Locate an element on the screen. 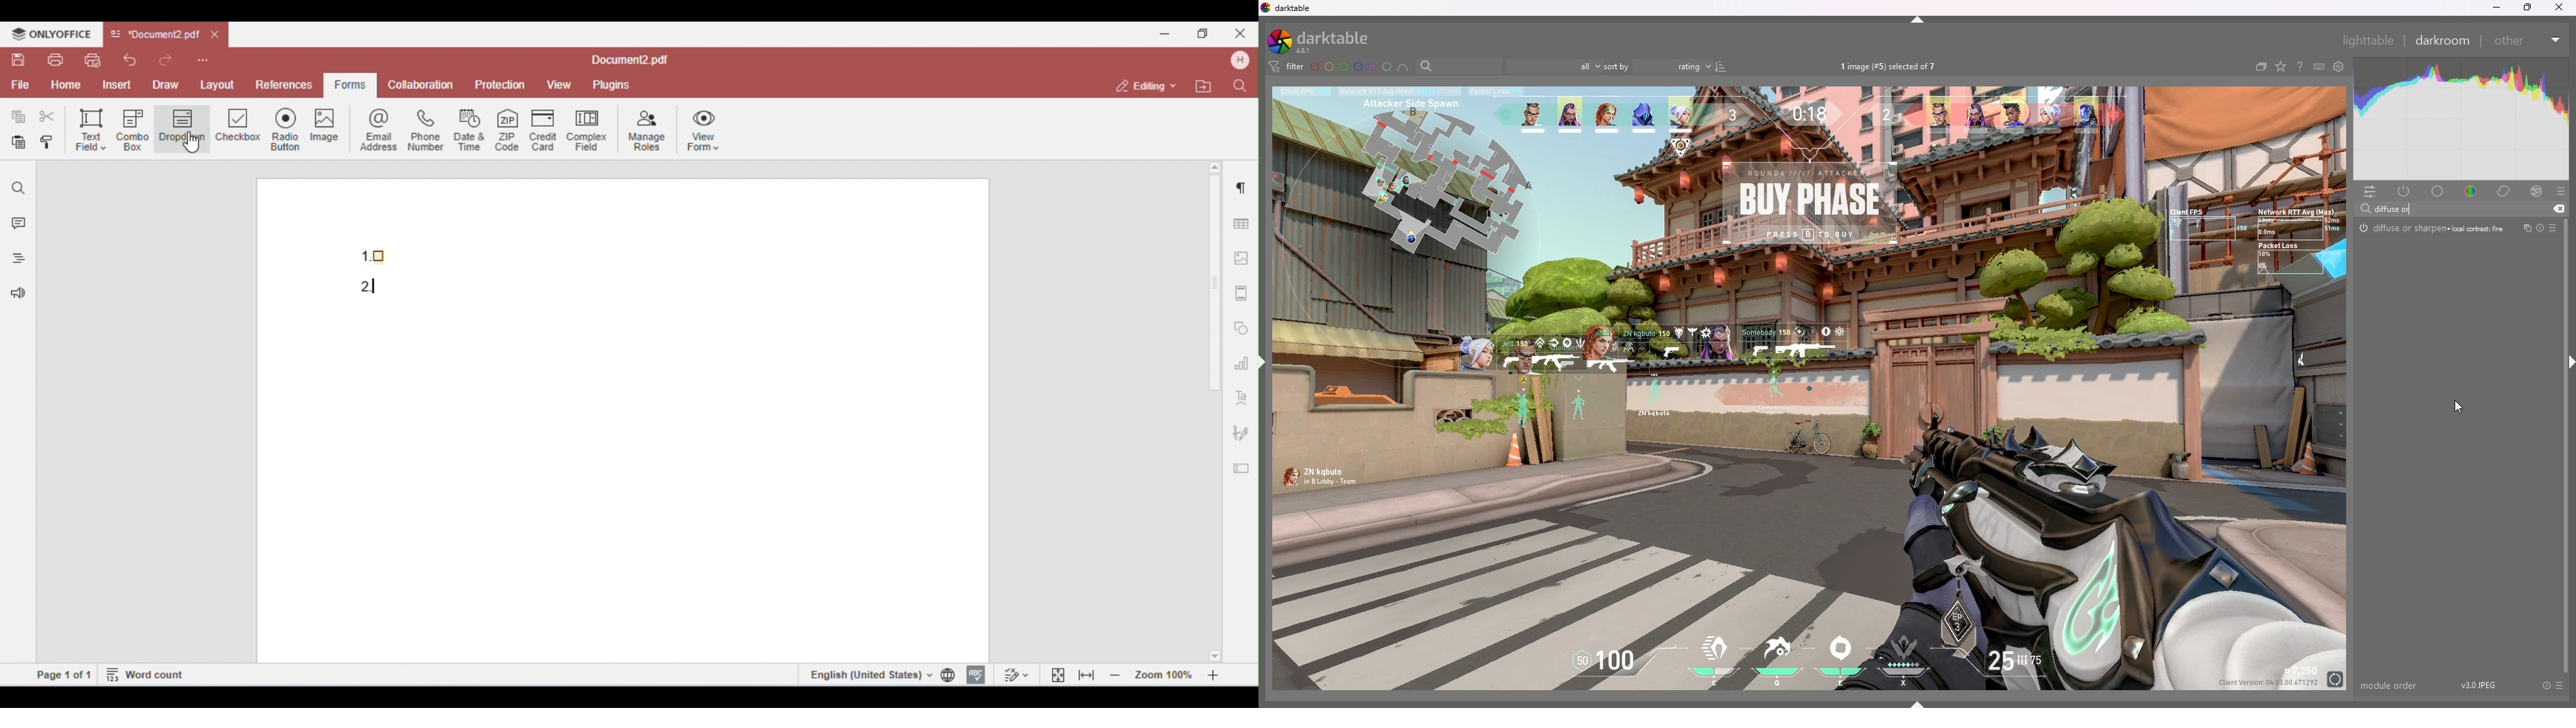  cursor is located at coordinates (2459, 405).